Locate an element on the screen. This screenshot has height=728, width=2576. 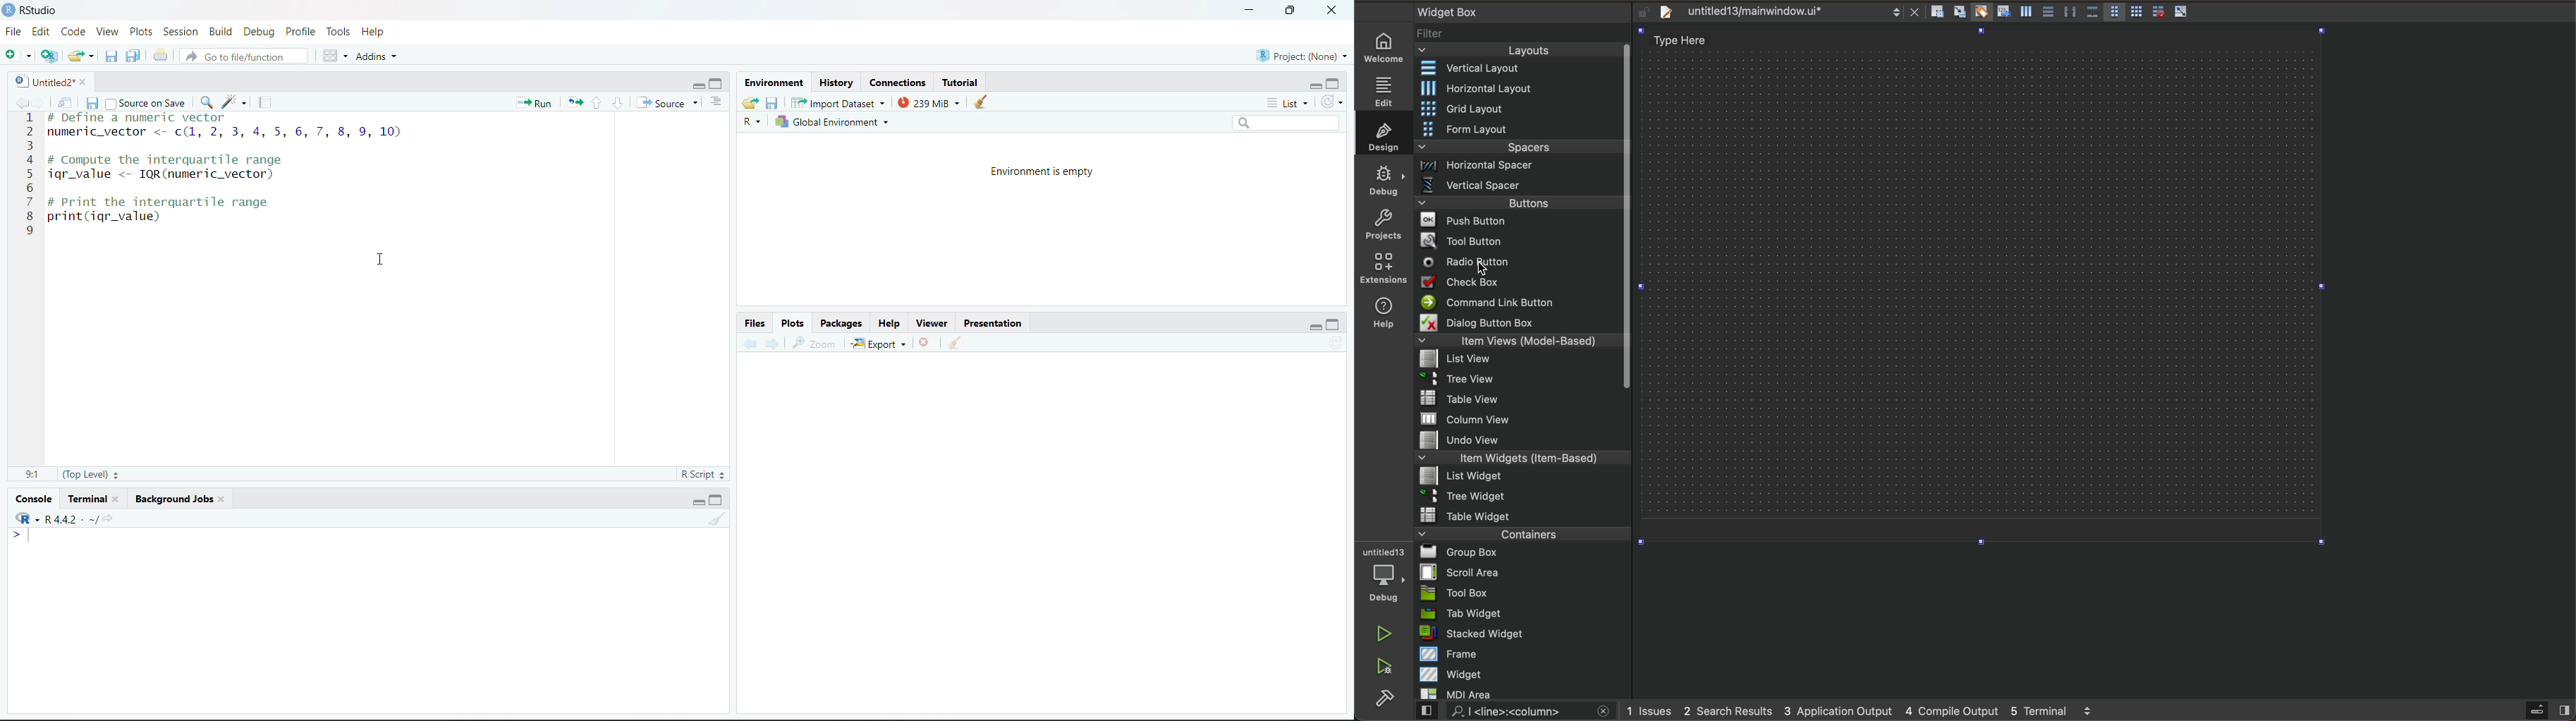
design area is located at coordinates (1983, 280).